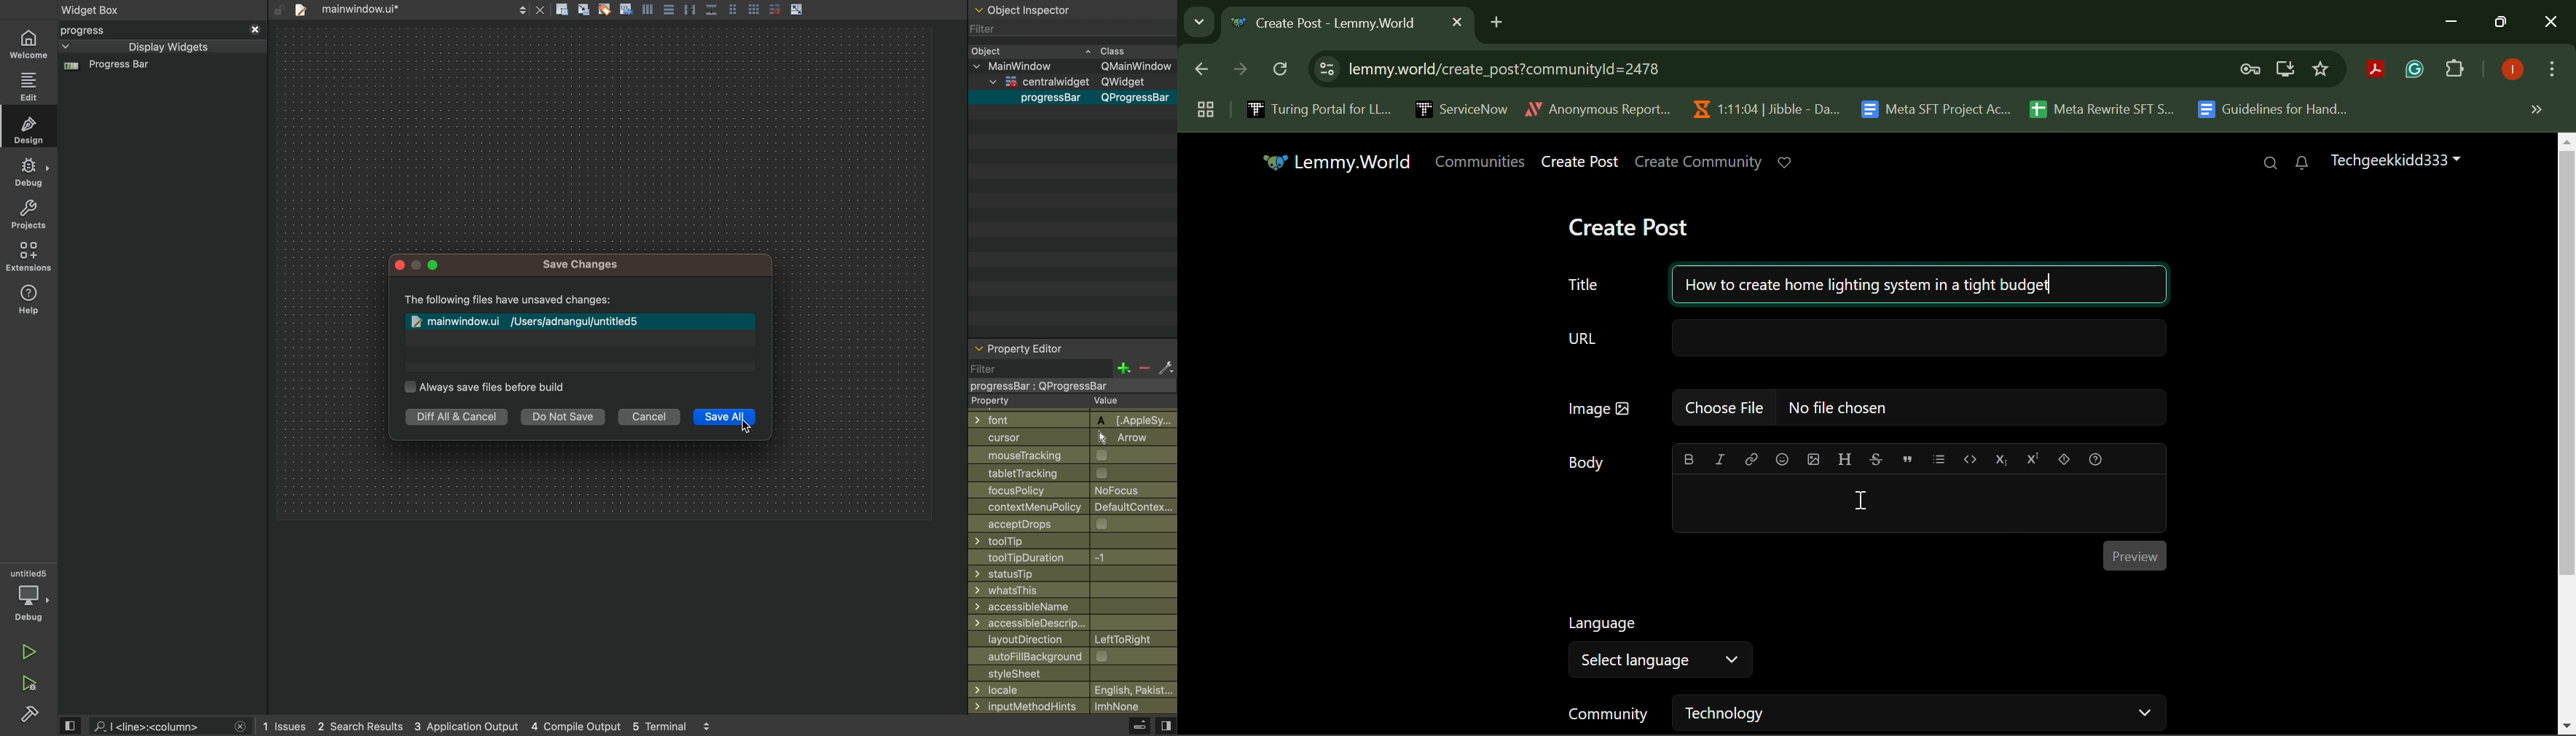 The width and height of the screenshot is (2576, 756). Describe the element at coordinates (650, 417) in the screenshot. I see `cancel` at that location.